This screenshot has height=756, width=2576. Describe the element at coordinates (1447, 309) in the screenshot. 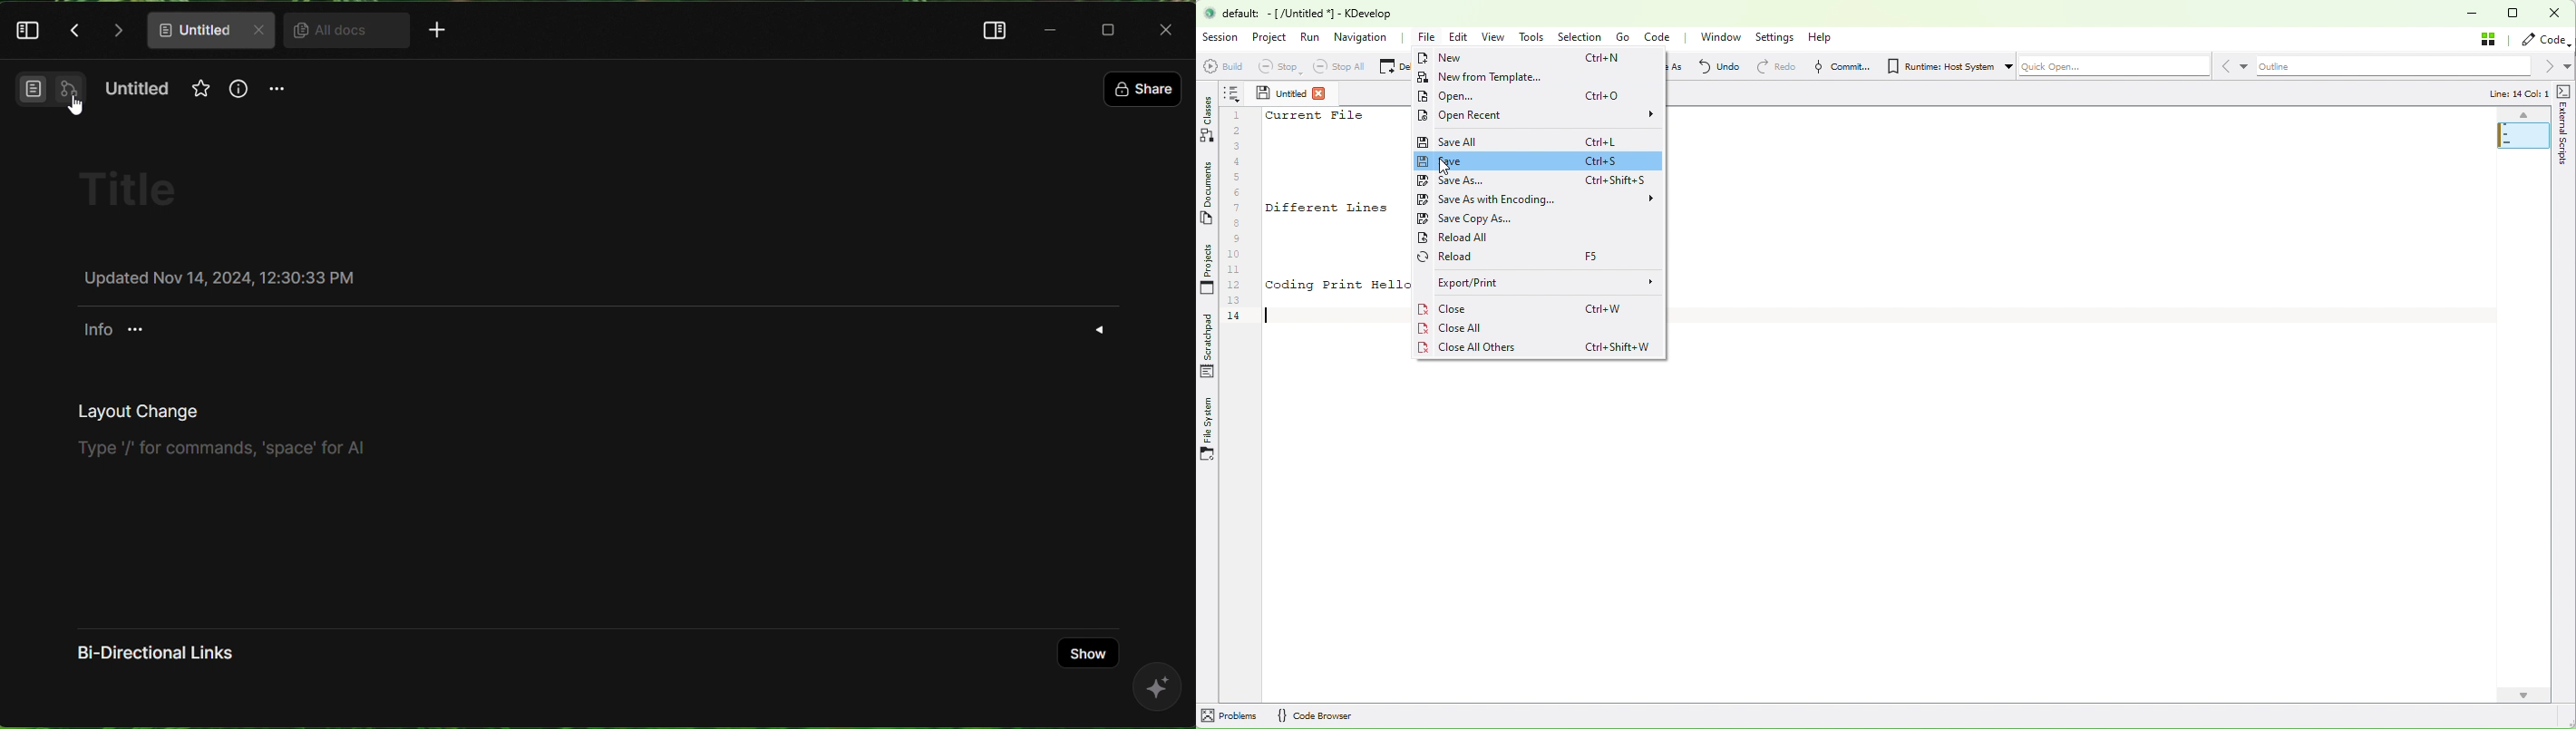

I see `Close` at that location.